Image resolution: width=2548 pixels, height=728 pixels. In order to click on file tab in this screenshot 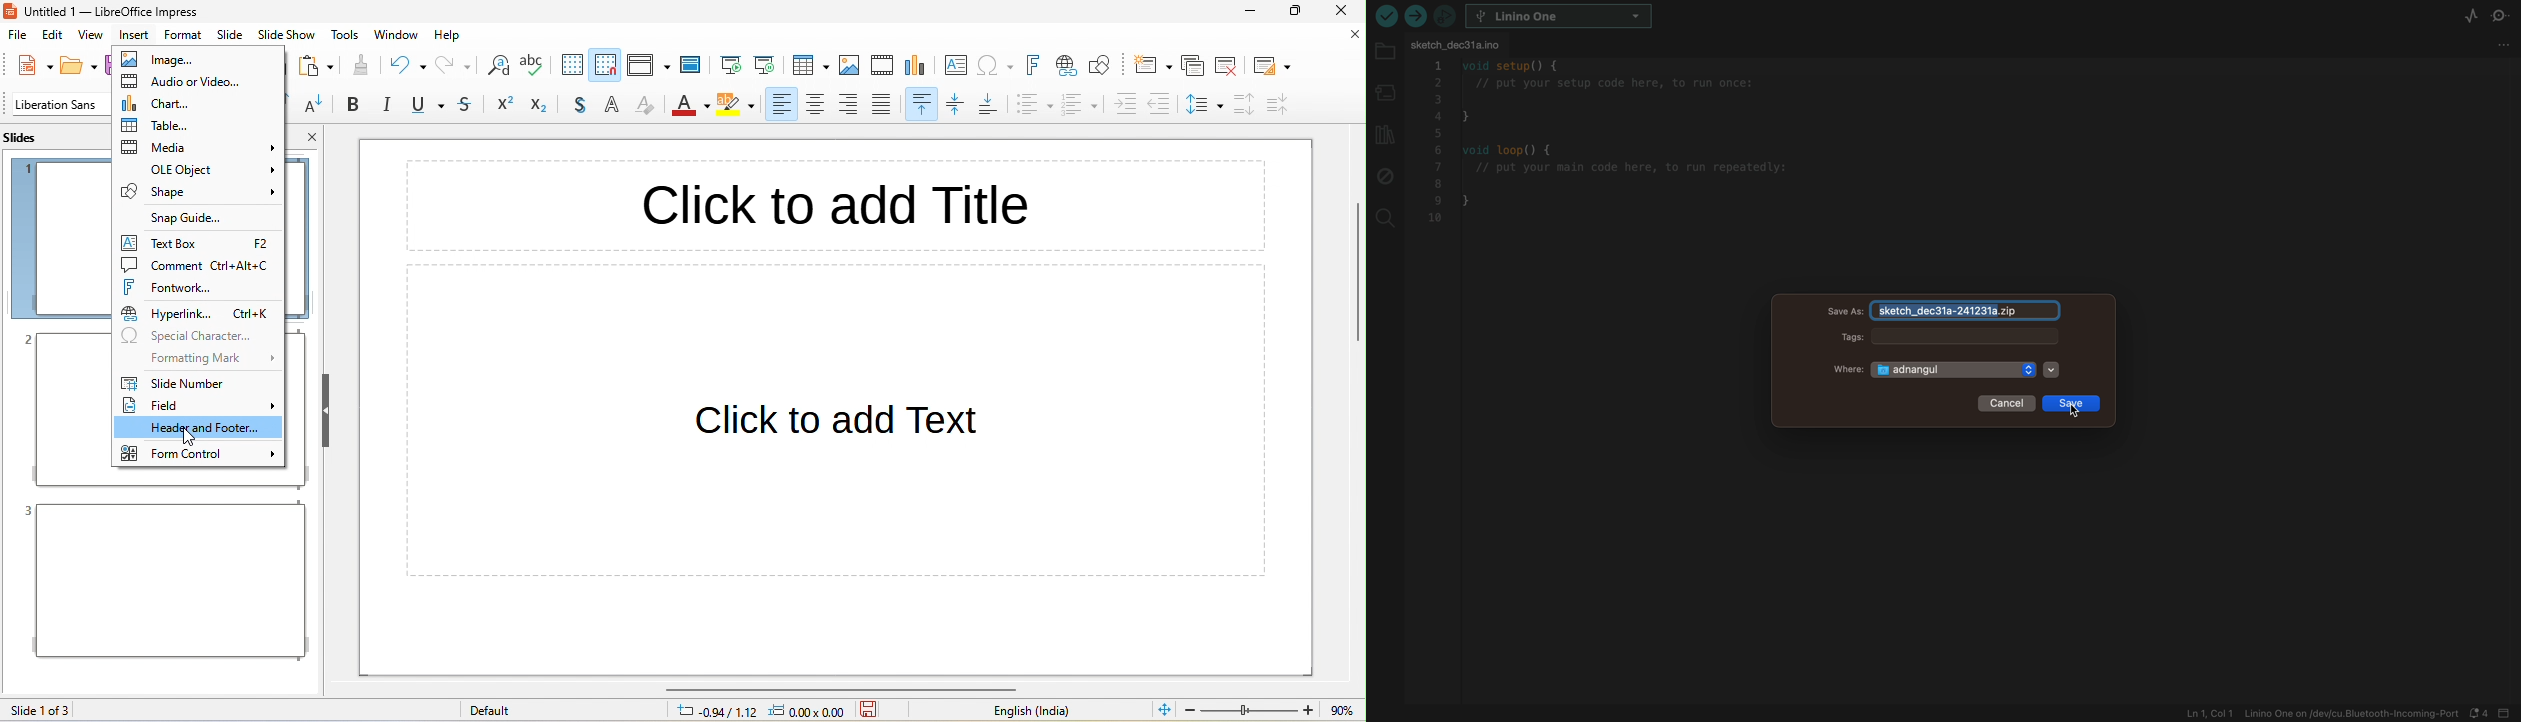, I will do `click(1461, 45)`.